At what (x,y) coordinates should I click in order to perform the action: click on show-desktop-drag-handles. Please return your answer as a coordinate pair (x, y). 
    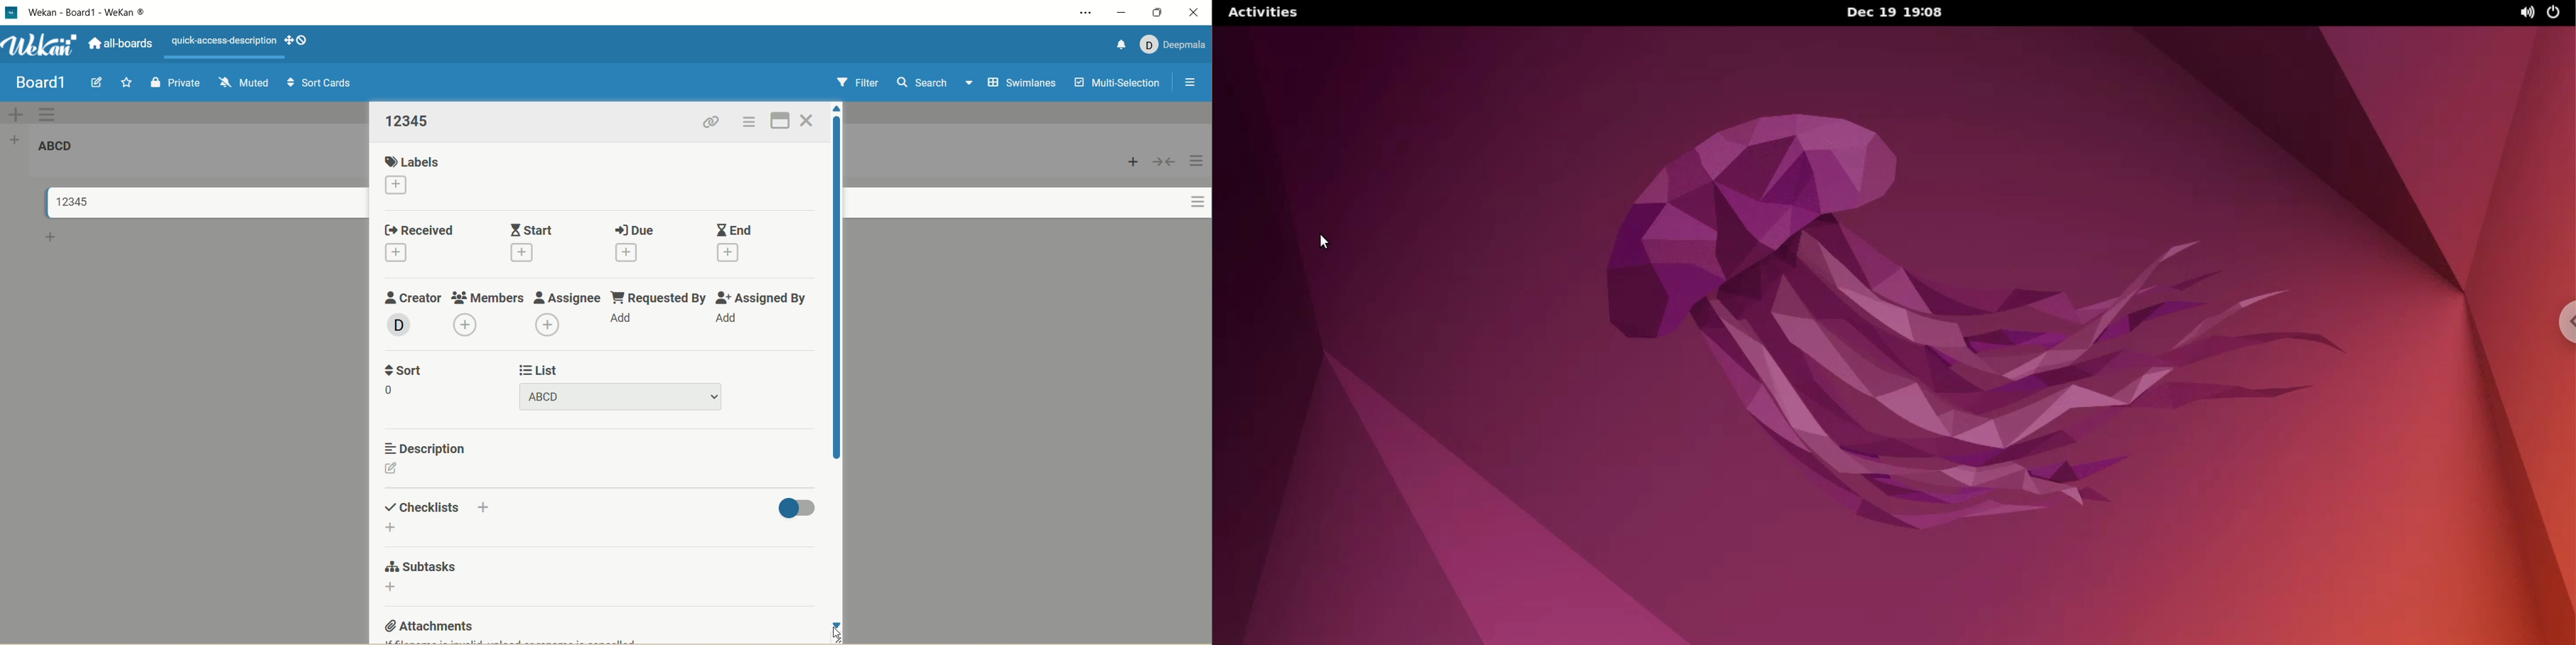
    Looking at the image, I should click on (286, 38).